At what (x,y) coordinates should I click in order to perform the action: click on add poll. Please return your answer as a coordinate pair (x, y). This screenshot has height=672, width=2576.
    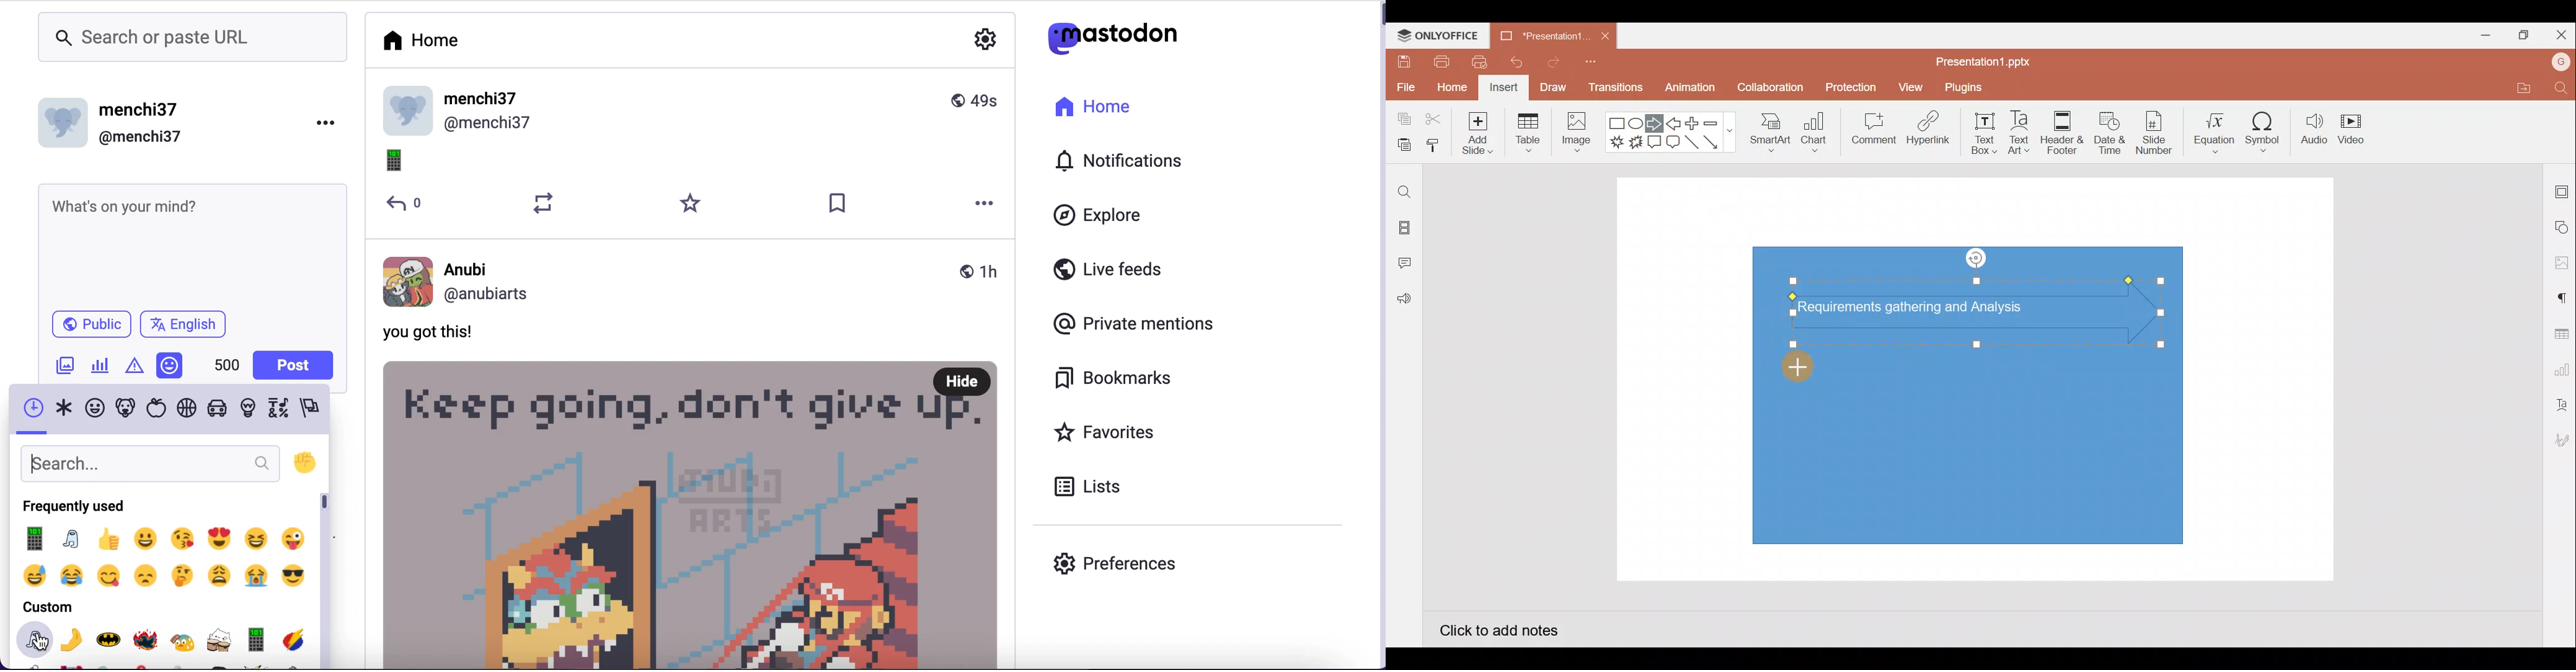
    Looking at the image, I should click on (100, 368).